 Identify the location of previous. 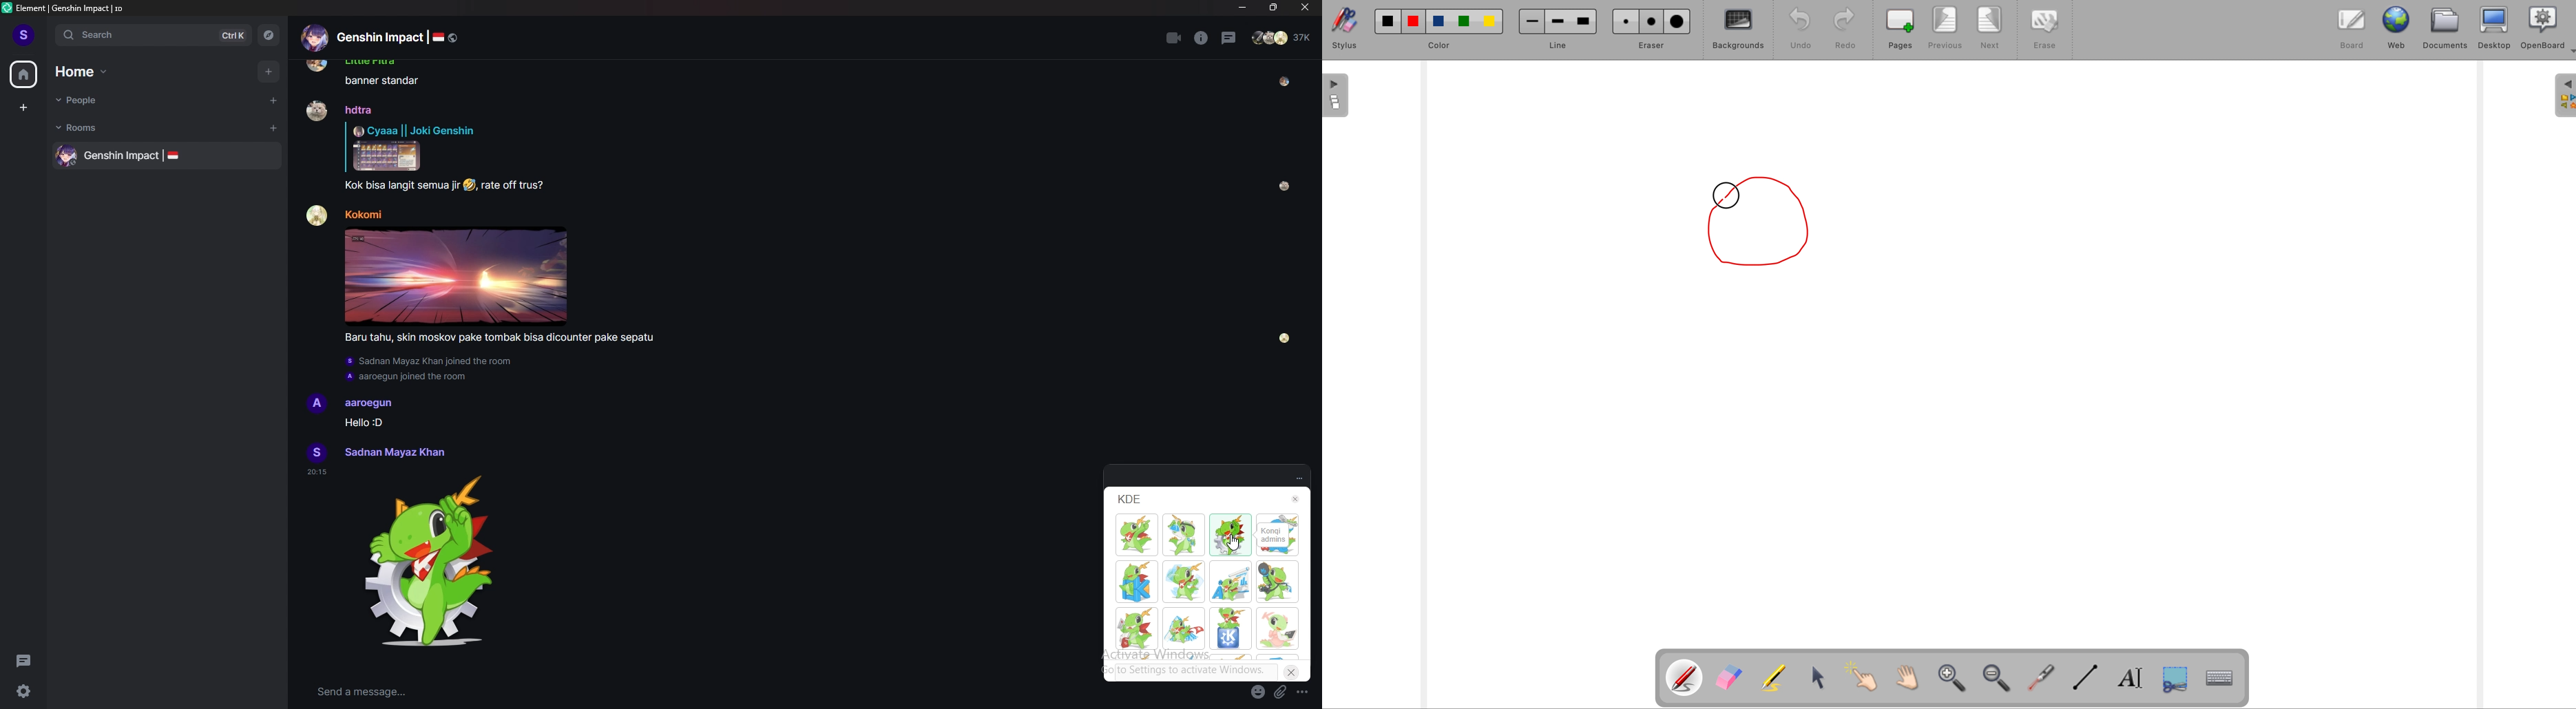
(1946, 28).